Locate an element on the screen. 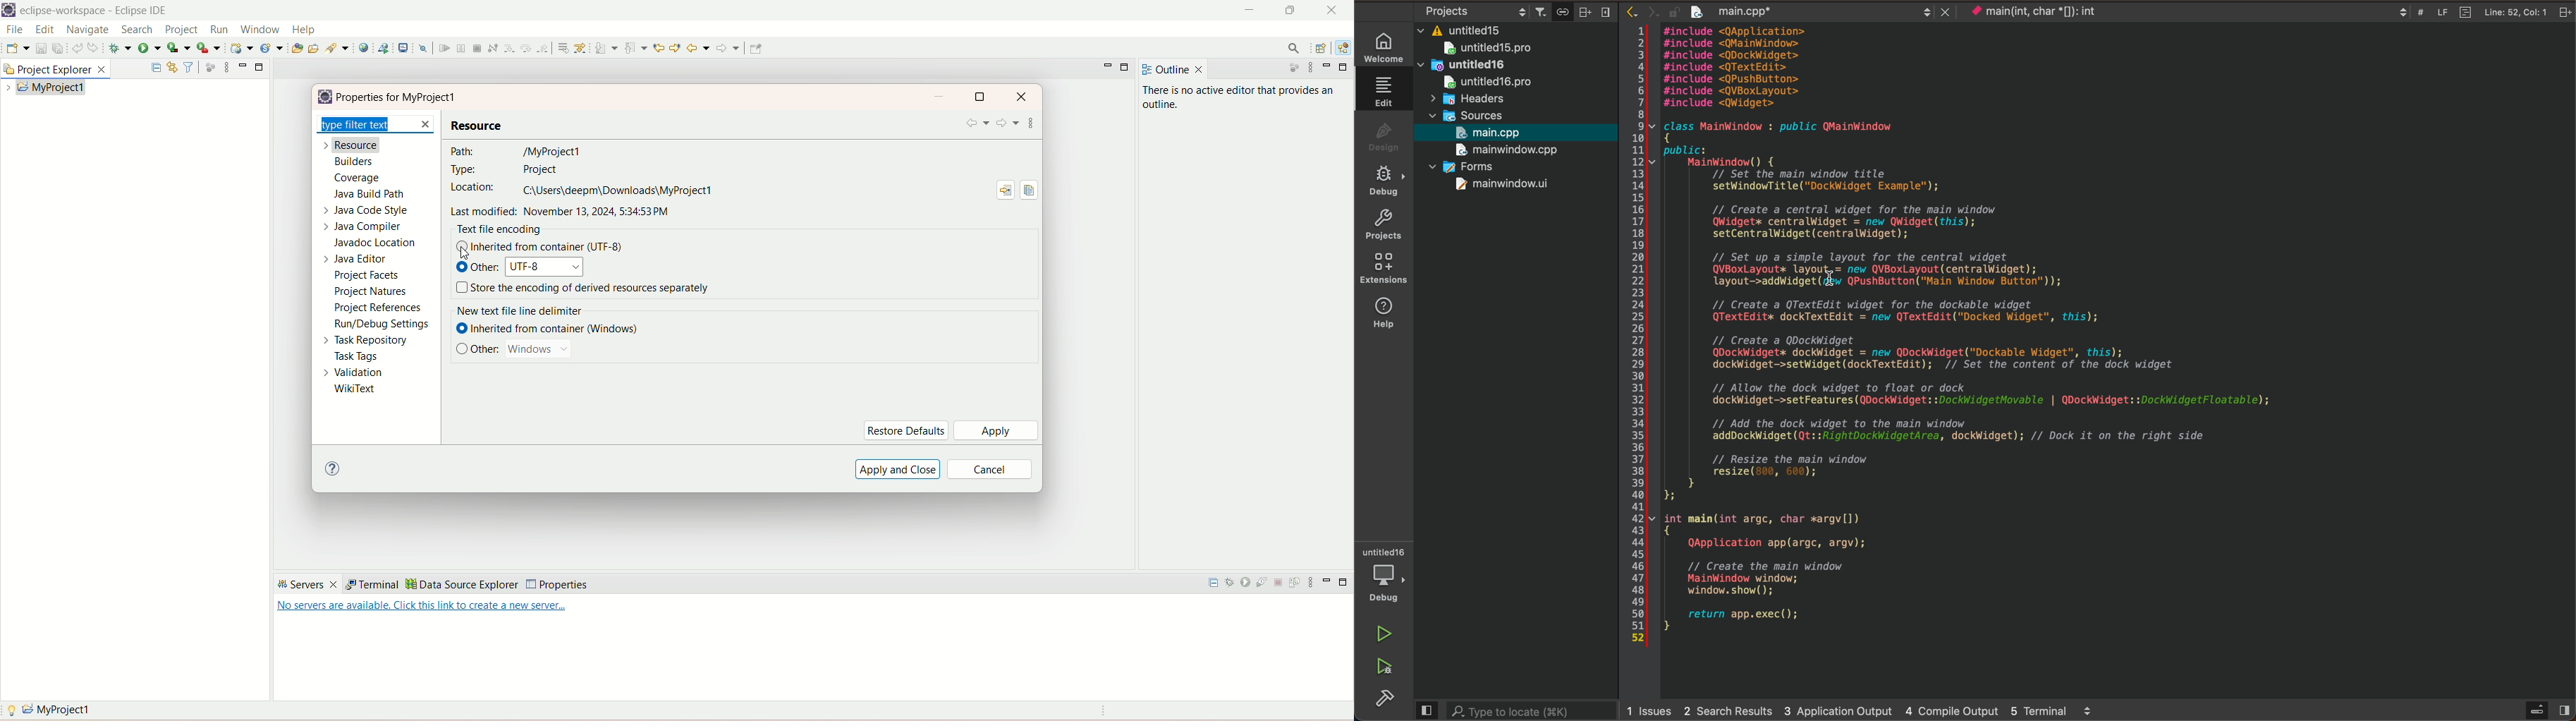  outline is located at coordinates (1175, 69).